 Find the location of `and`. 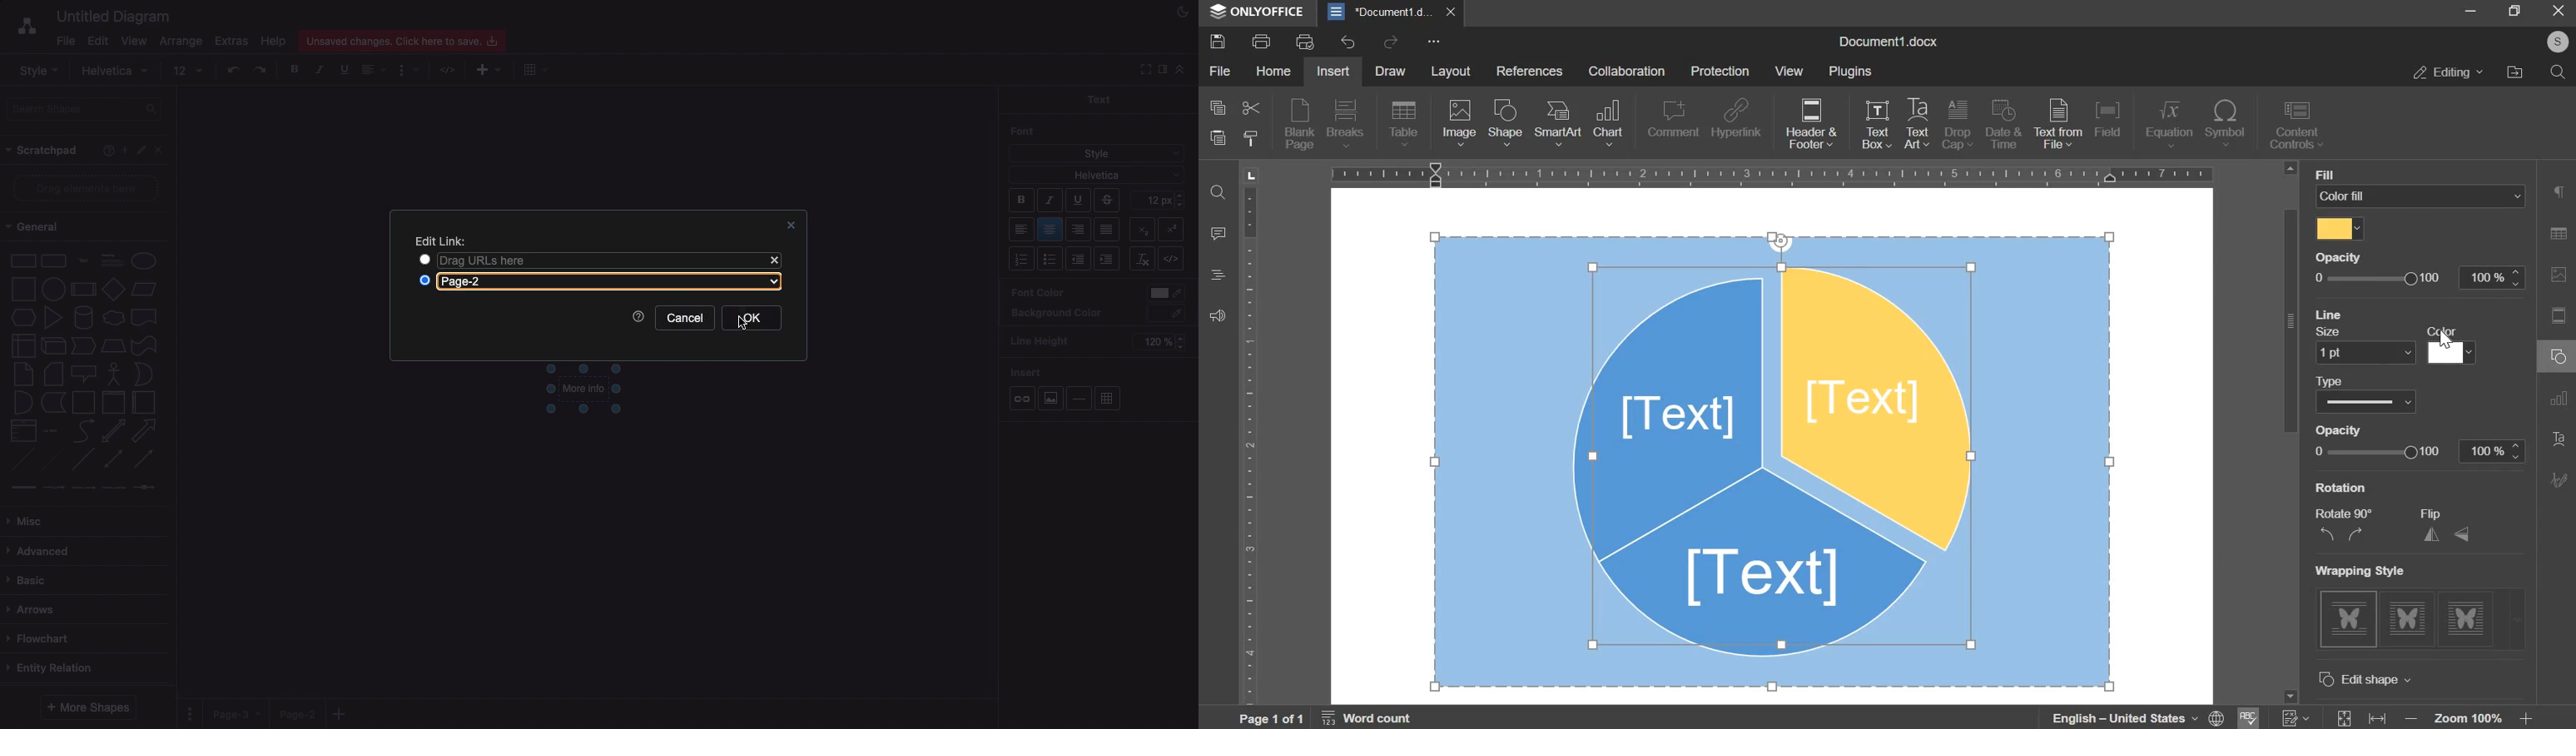

and is located at coordinates (24, 403).